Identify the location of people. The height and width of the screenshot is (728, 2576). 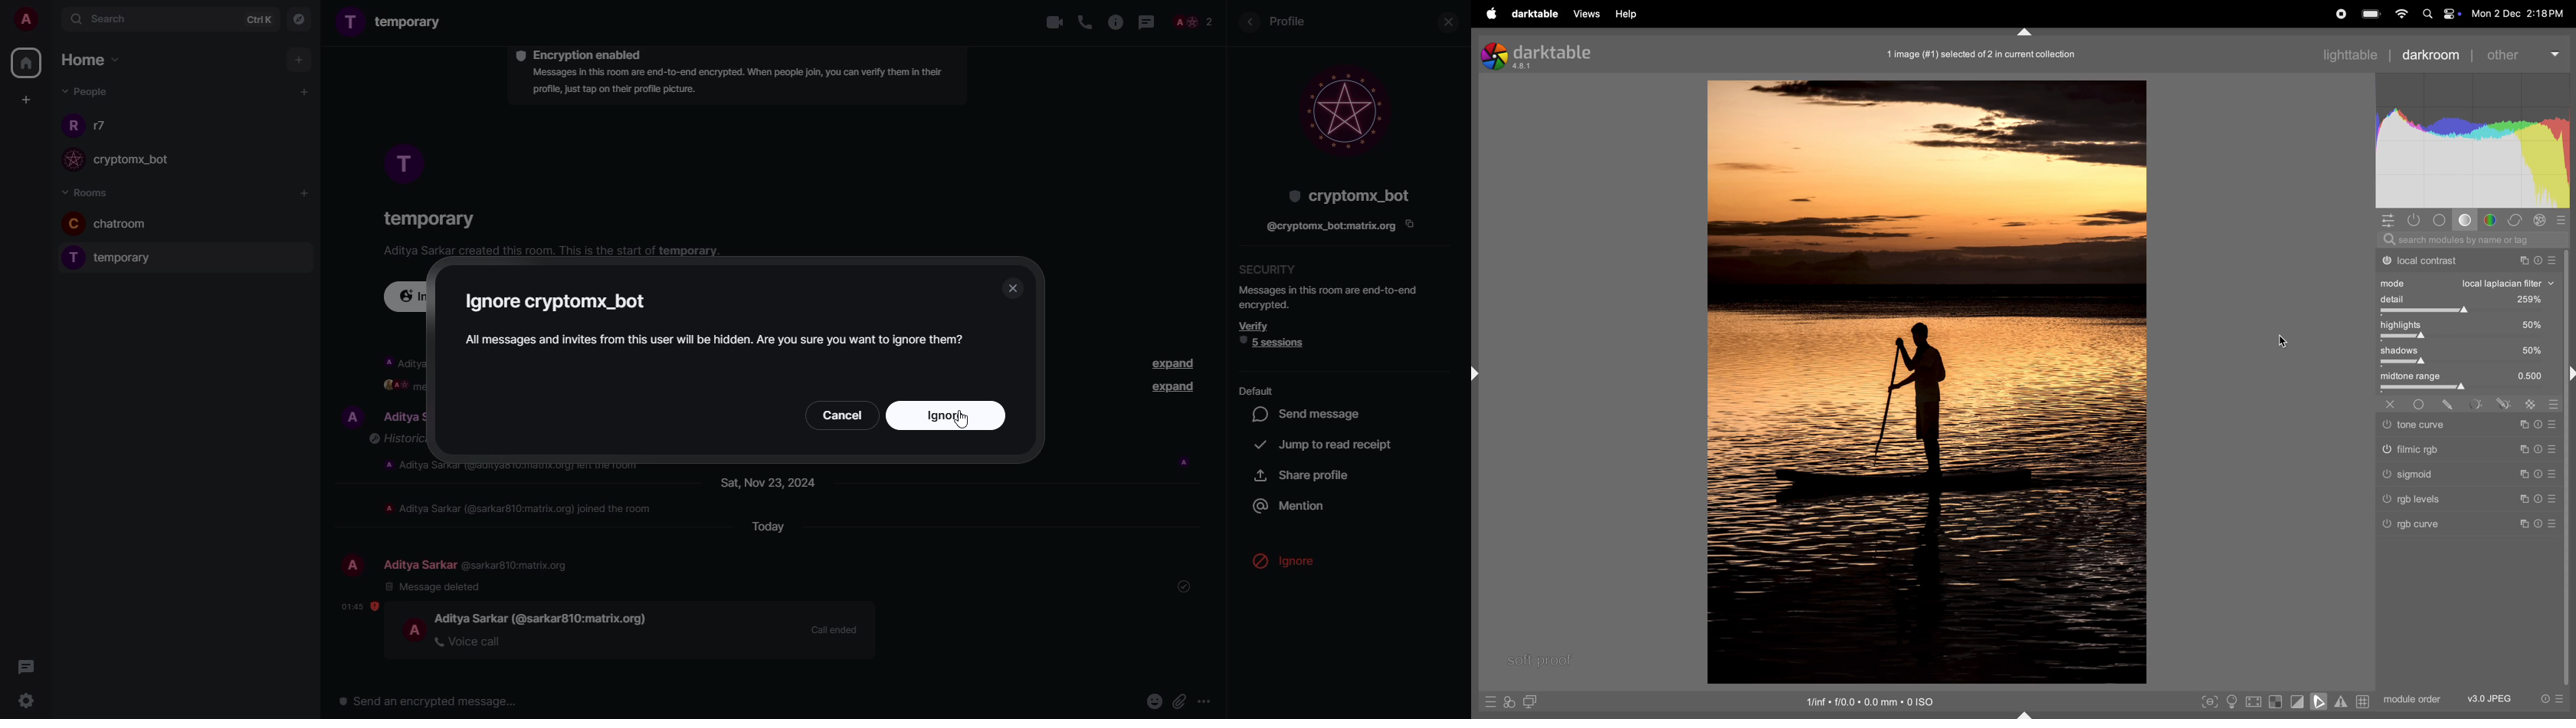
(84, 91).